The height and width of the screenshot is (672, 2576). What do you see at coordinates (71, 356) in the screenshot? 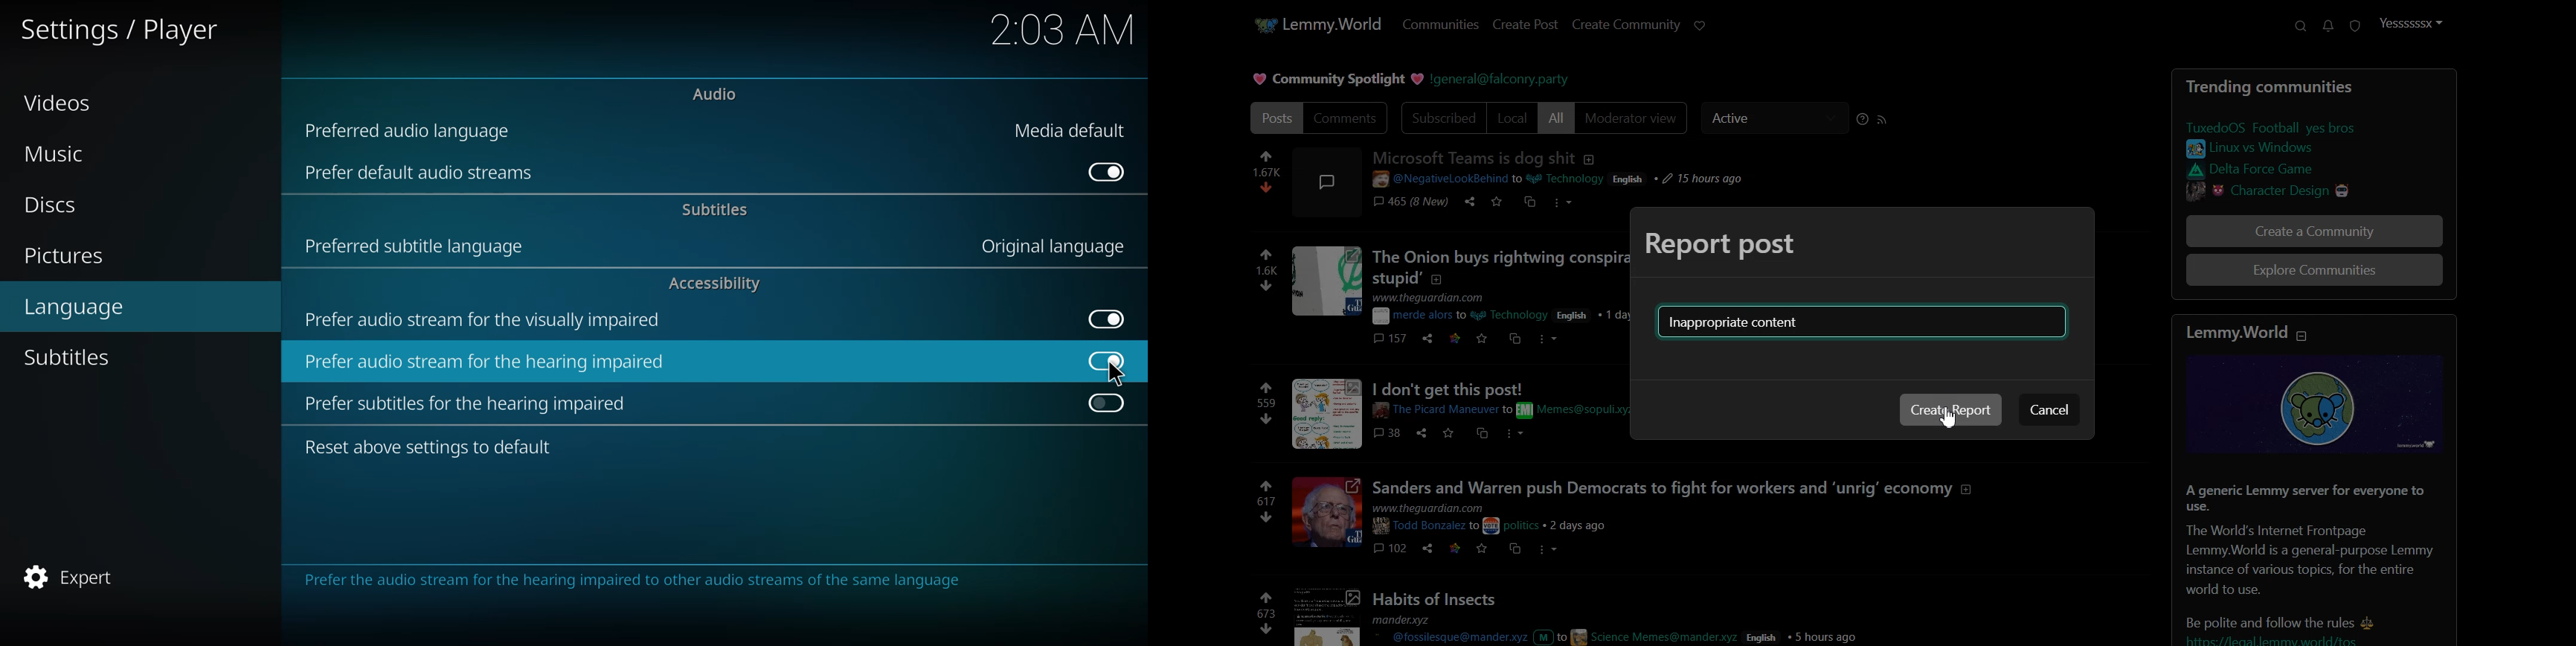
I see `subtitles` at bounding box center [71, 356].